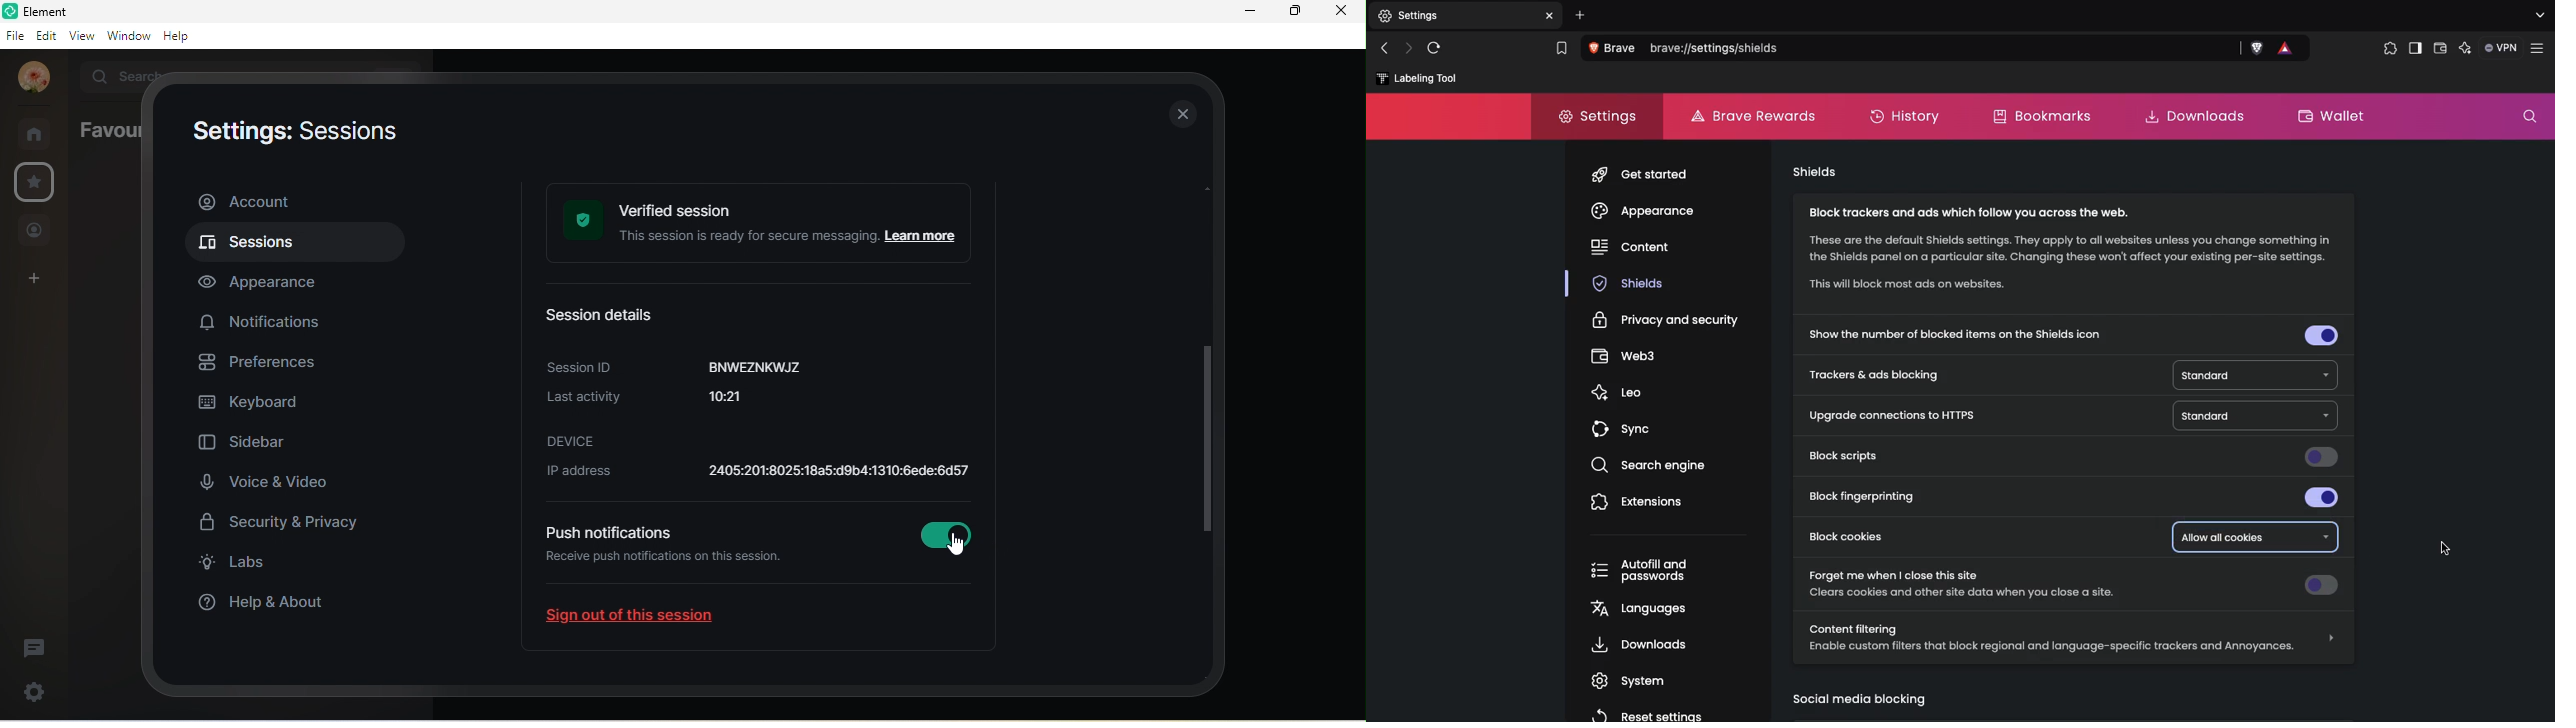  I want to click on settings : sessions, so click(292, 134).